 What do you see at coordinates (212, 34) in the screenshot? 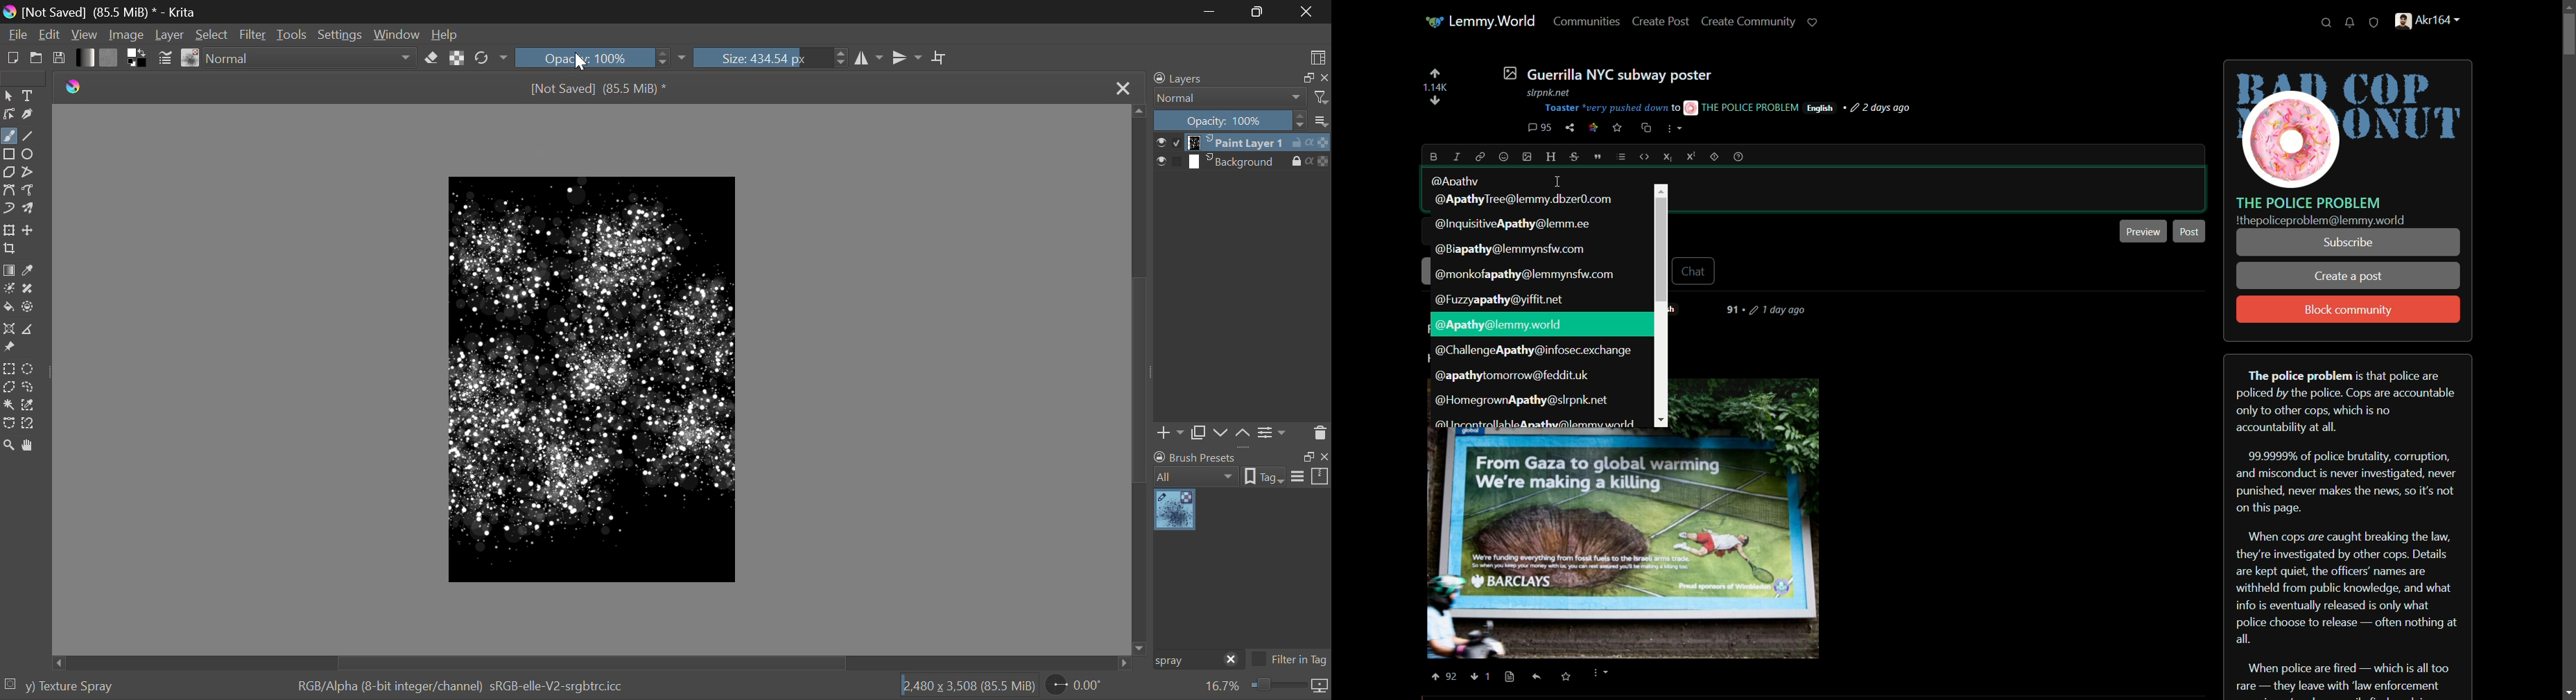
I see `Select` at bounding box center [212, 34].